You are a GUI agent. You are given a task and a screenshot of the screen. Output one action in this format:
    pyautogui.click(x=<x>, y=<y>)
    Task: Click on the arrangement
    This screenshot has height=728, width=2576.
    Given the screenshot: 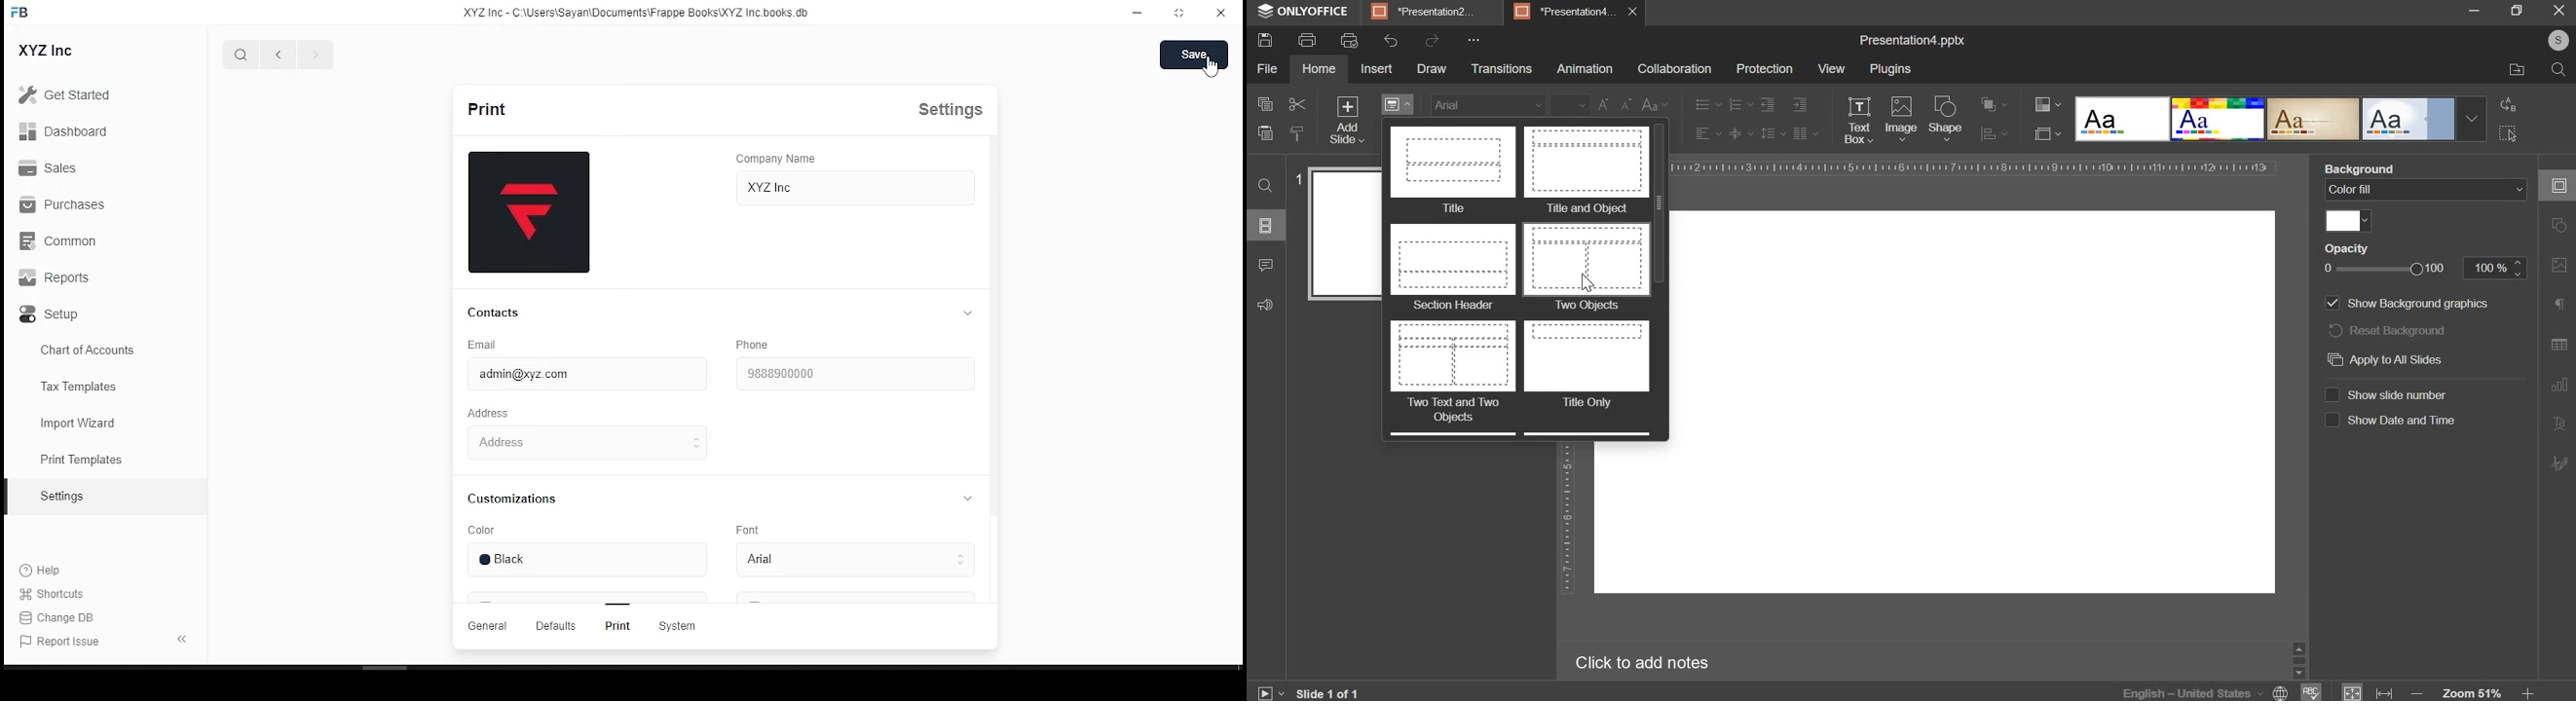 What is the action you would take?
    pyautogui.click(x=1990, y=102)
    